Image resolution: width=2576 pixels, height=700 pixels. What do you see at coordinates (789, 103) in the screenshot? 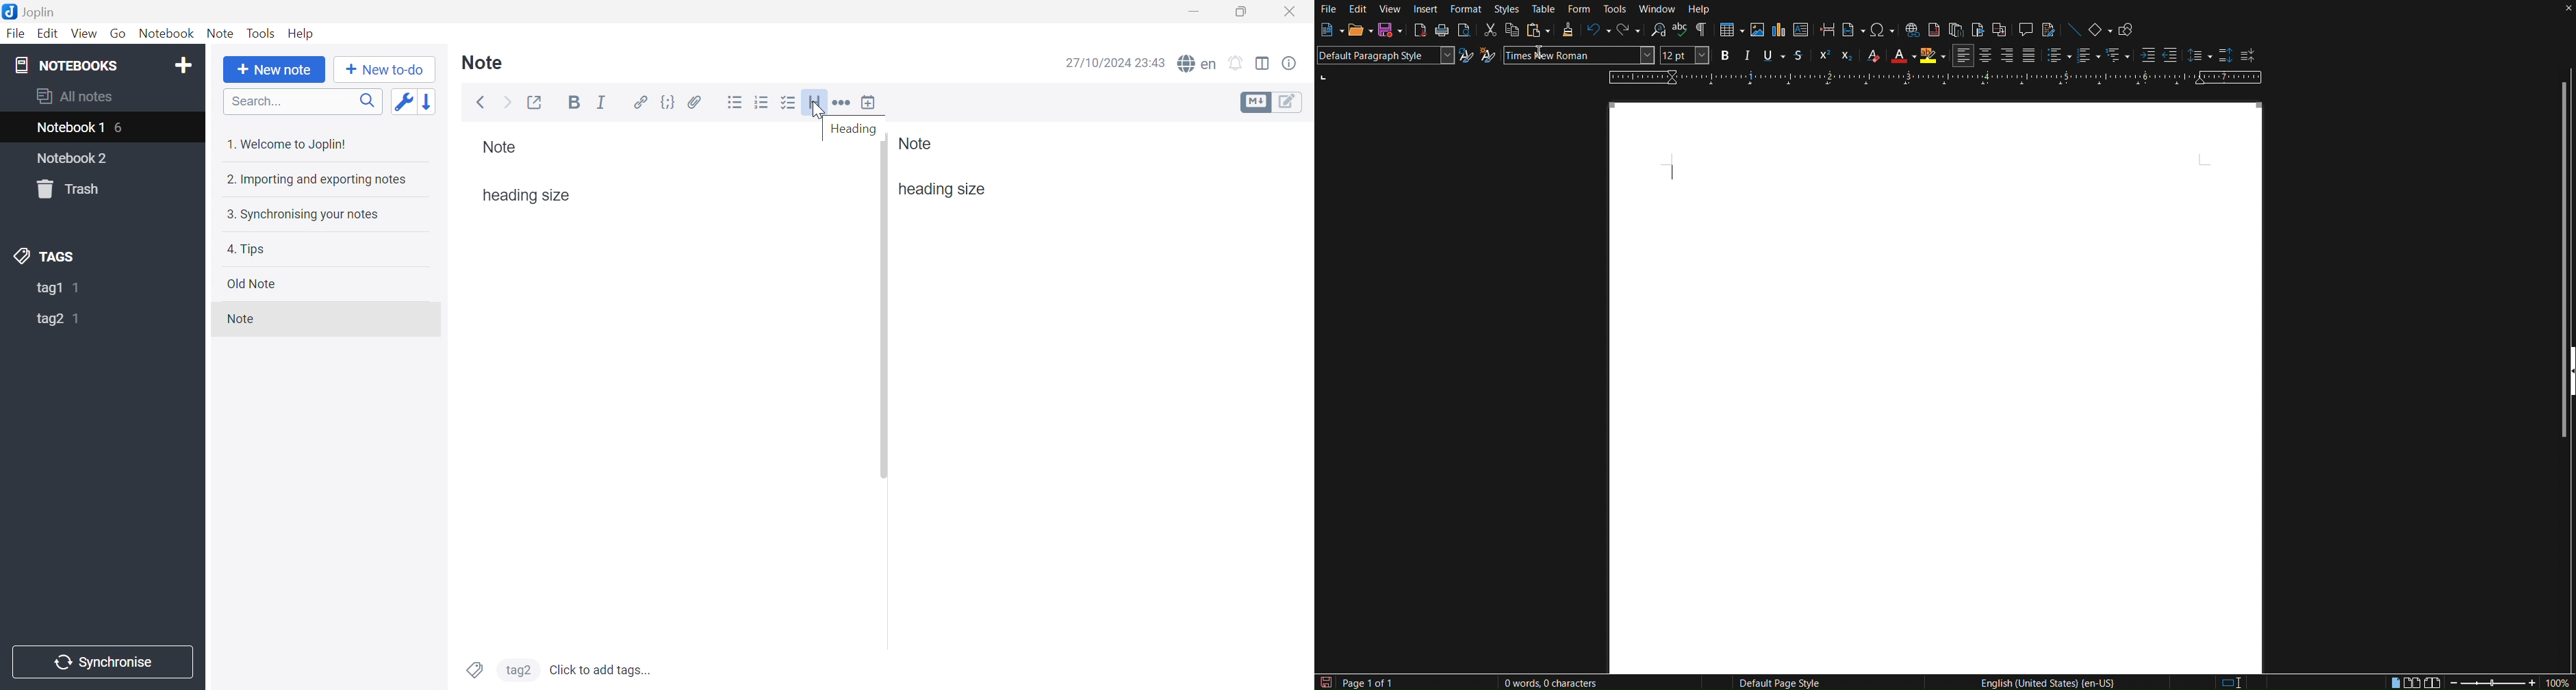
I see `Checkbox` at bounding box center [789, 103].